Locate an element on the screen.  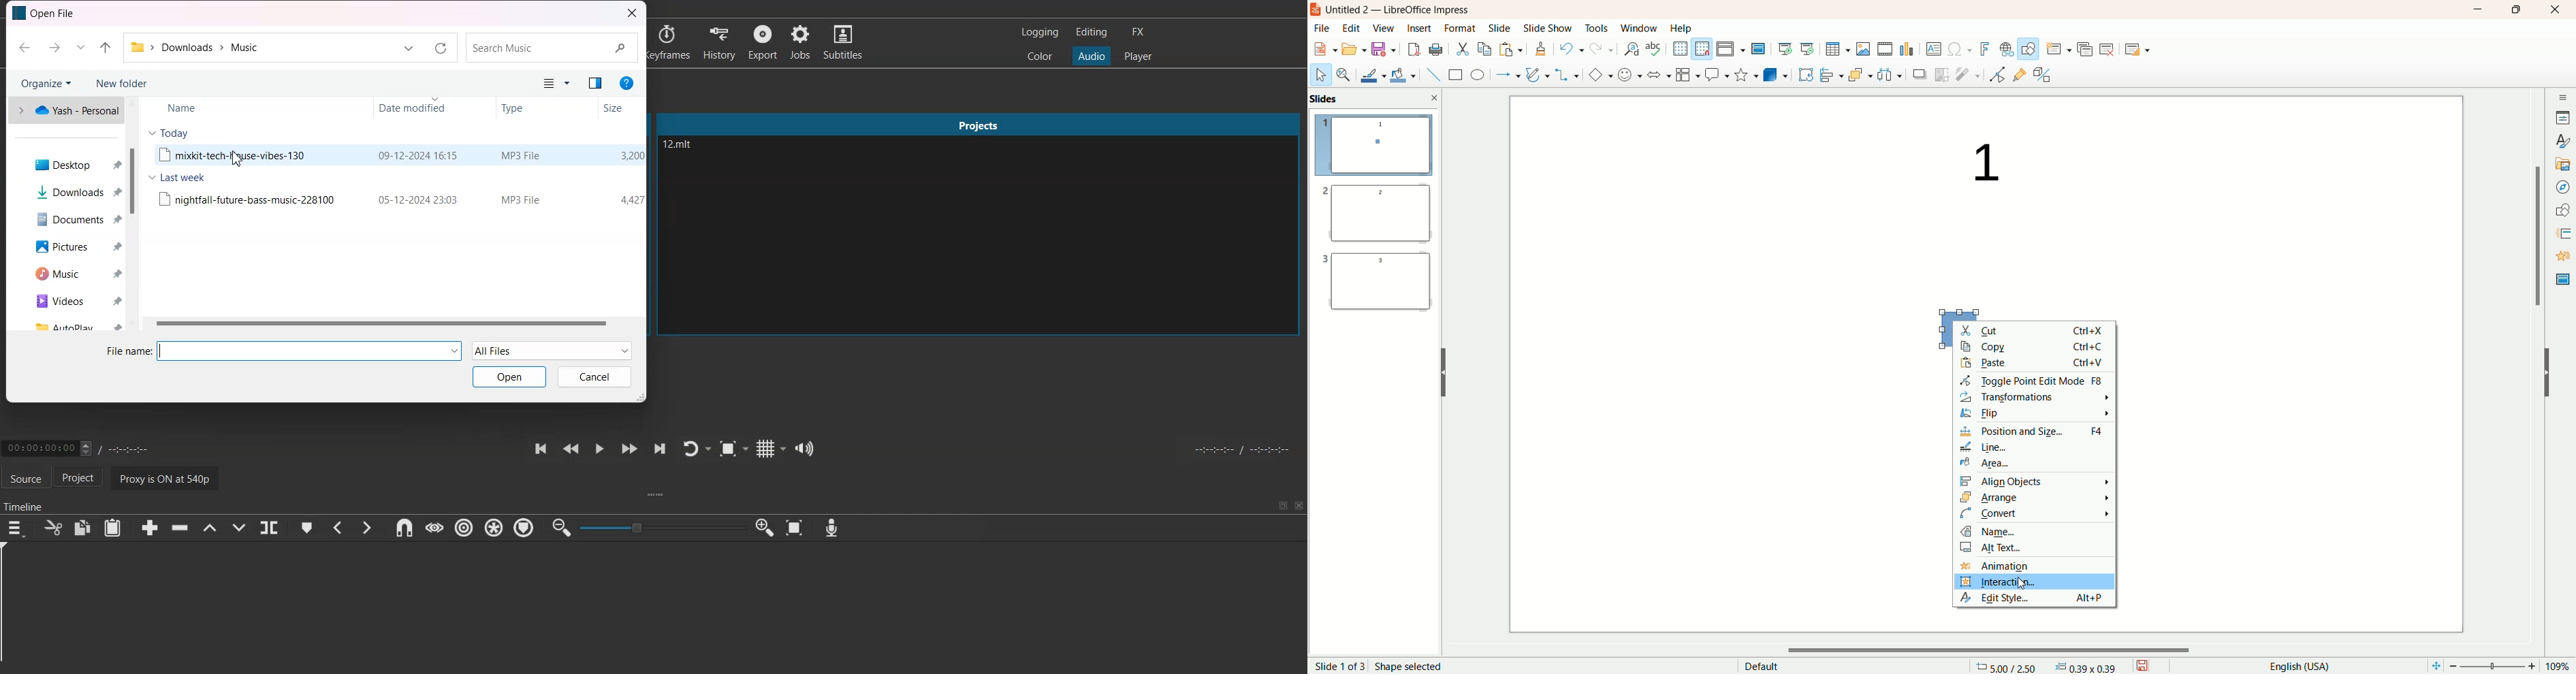
save is located at coordinates (2147, 664).